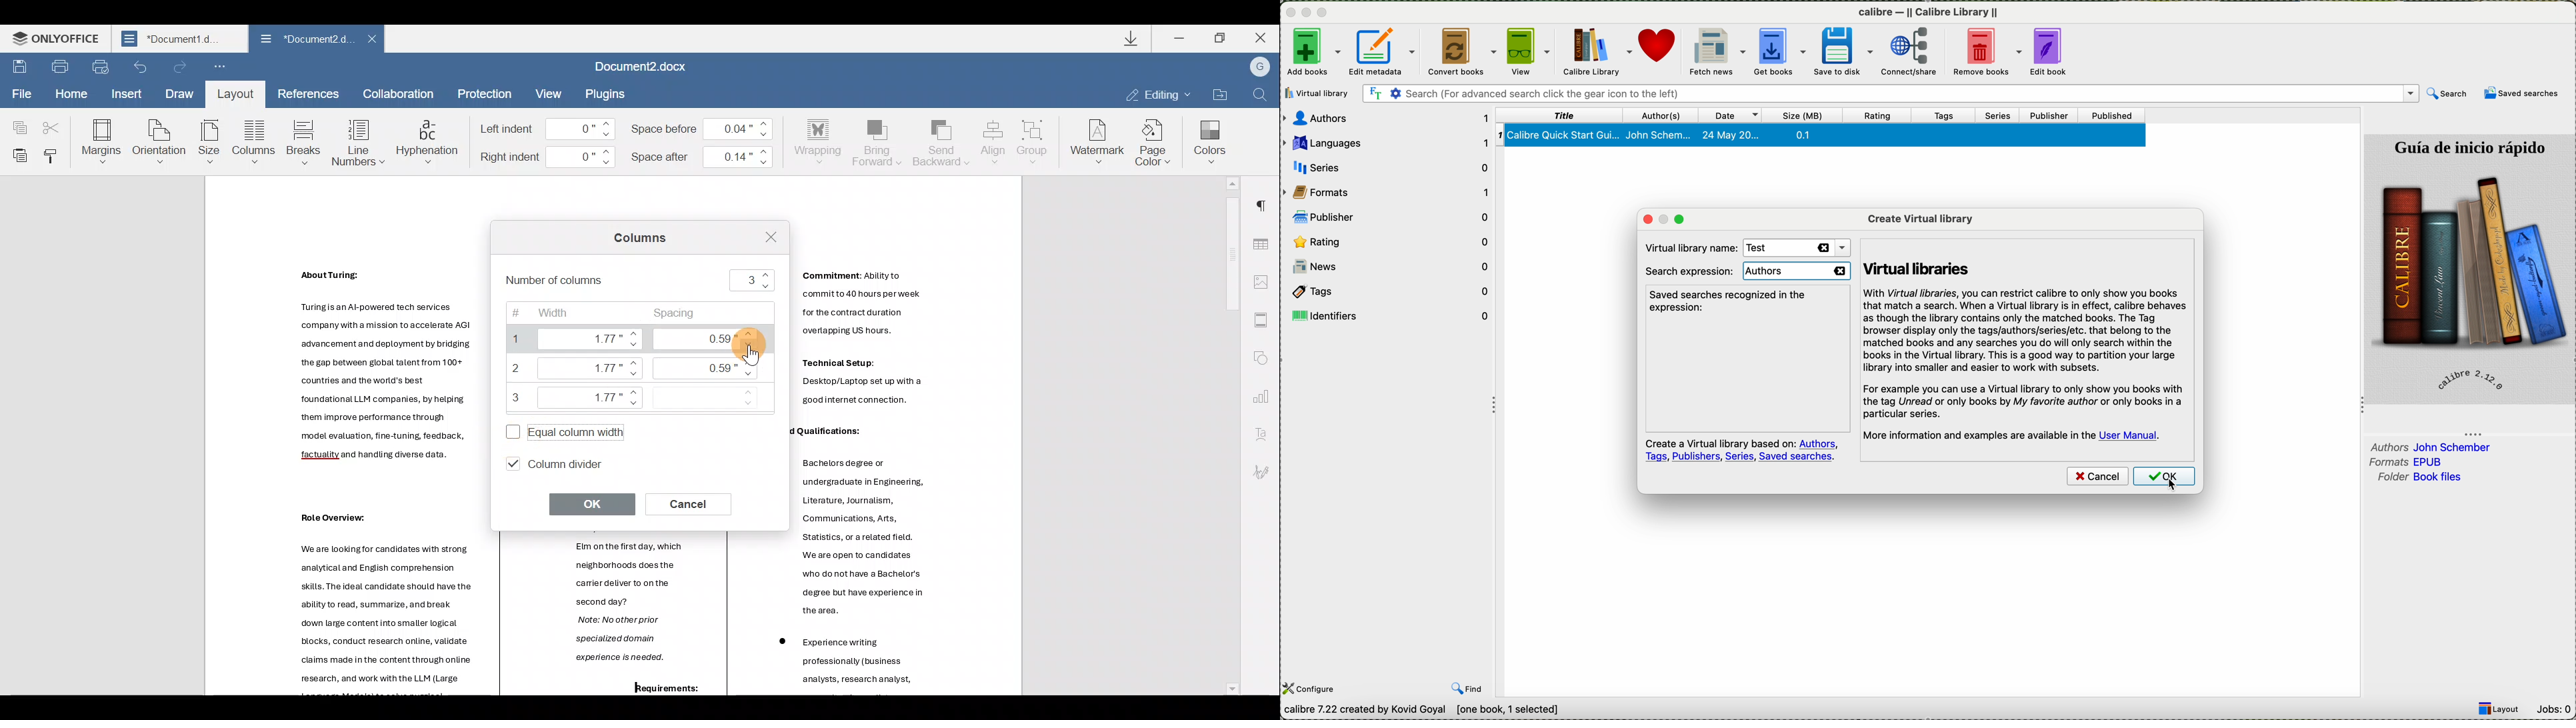  Describe the element at coordinates (695, 503) in the screenshot. I see `Cancel` at that location.